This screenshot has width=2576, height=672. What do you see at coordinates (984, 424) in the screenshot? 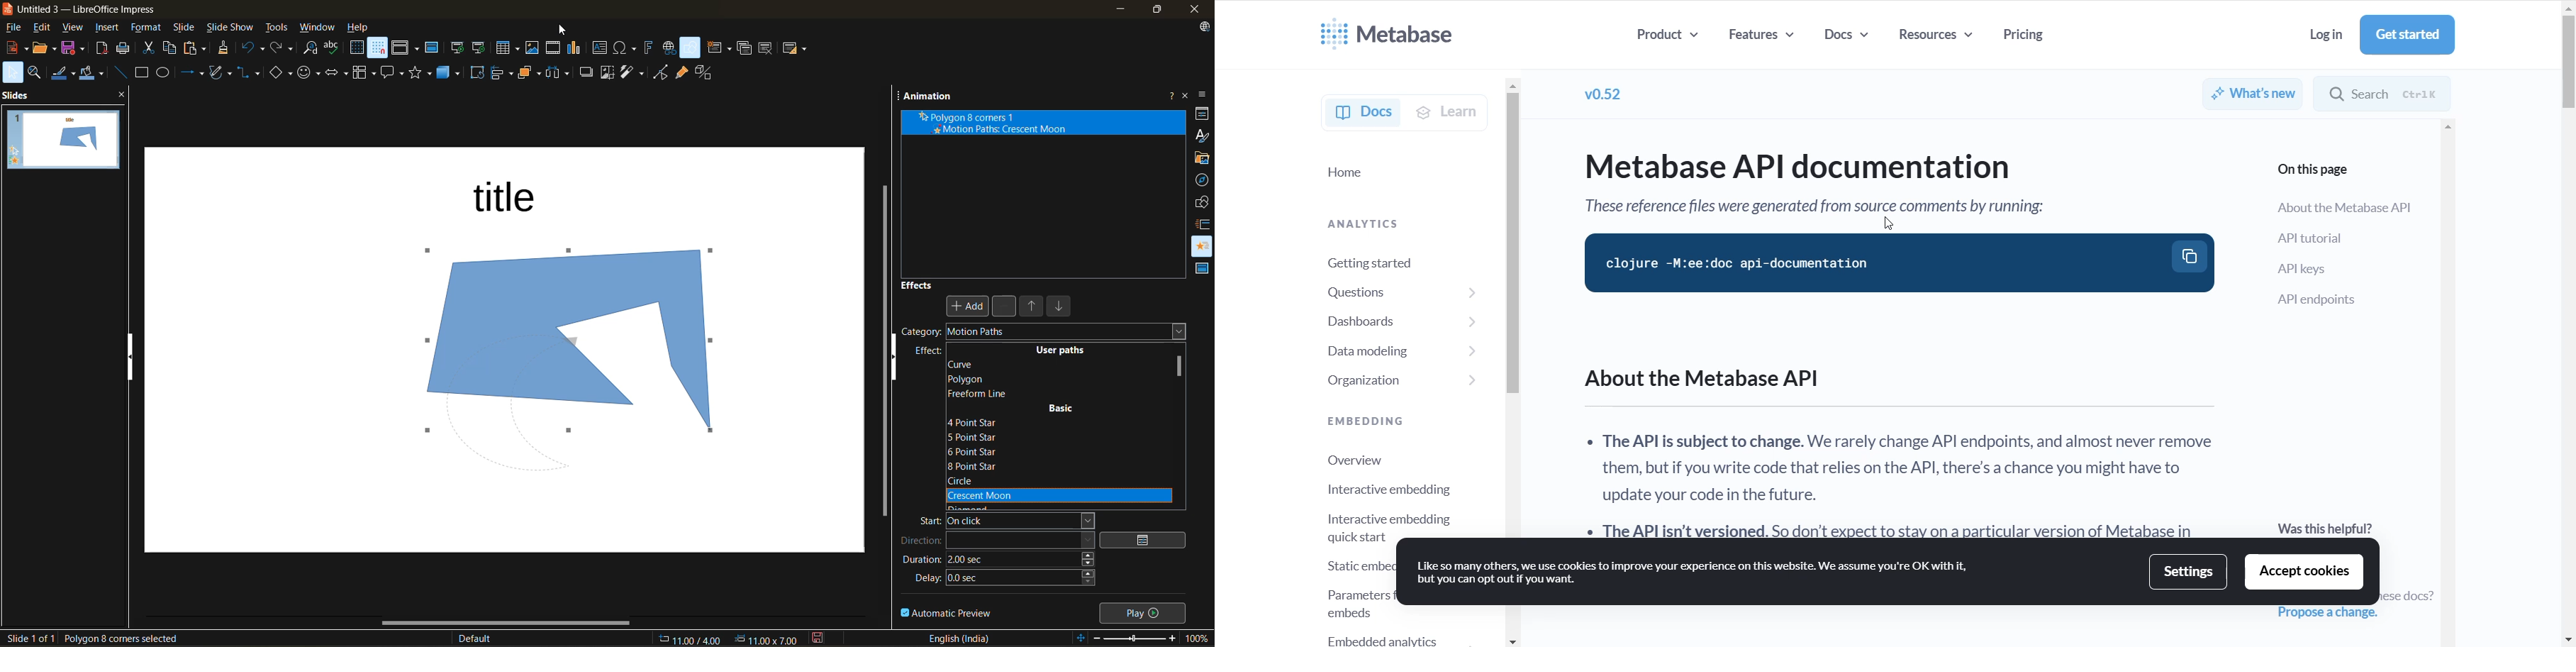
I see `4 point star` at bounding box center [984, 424].